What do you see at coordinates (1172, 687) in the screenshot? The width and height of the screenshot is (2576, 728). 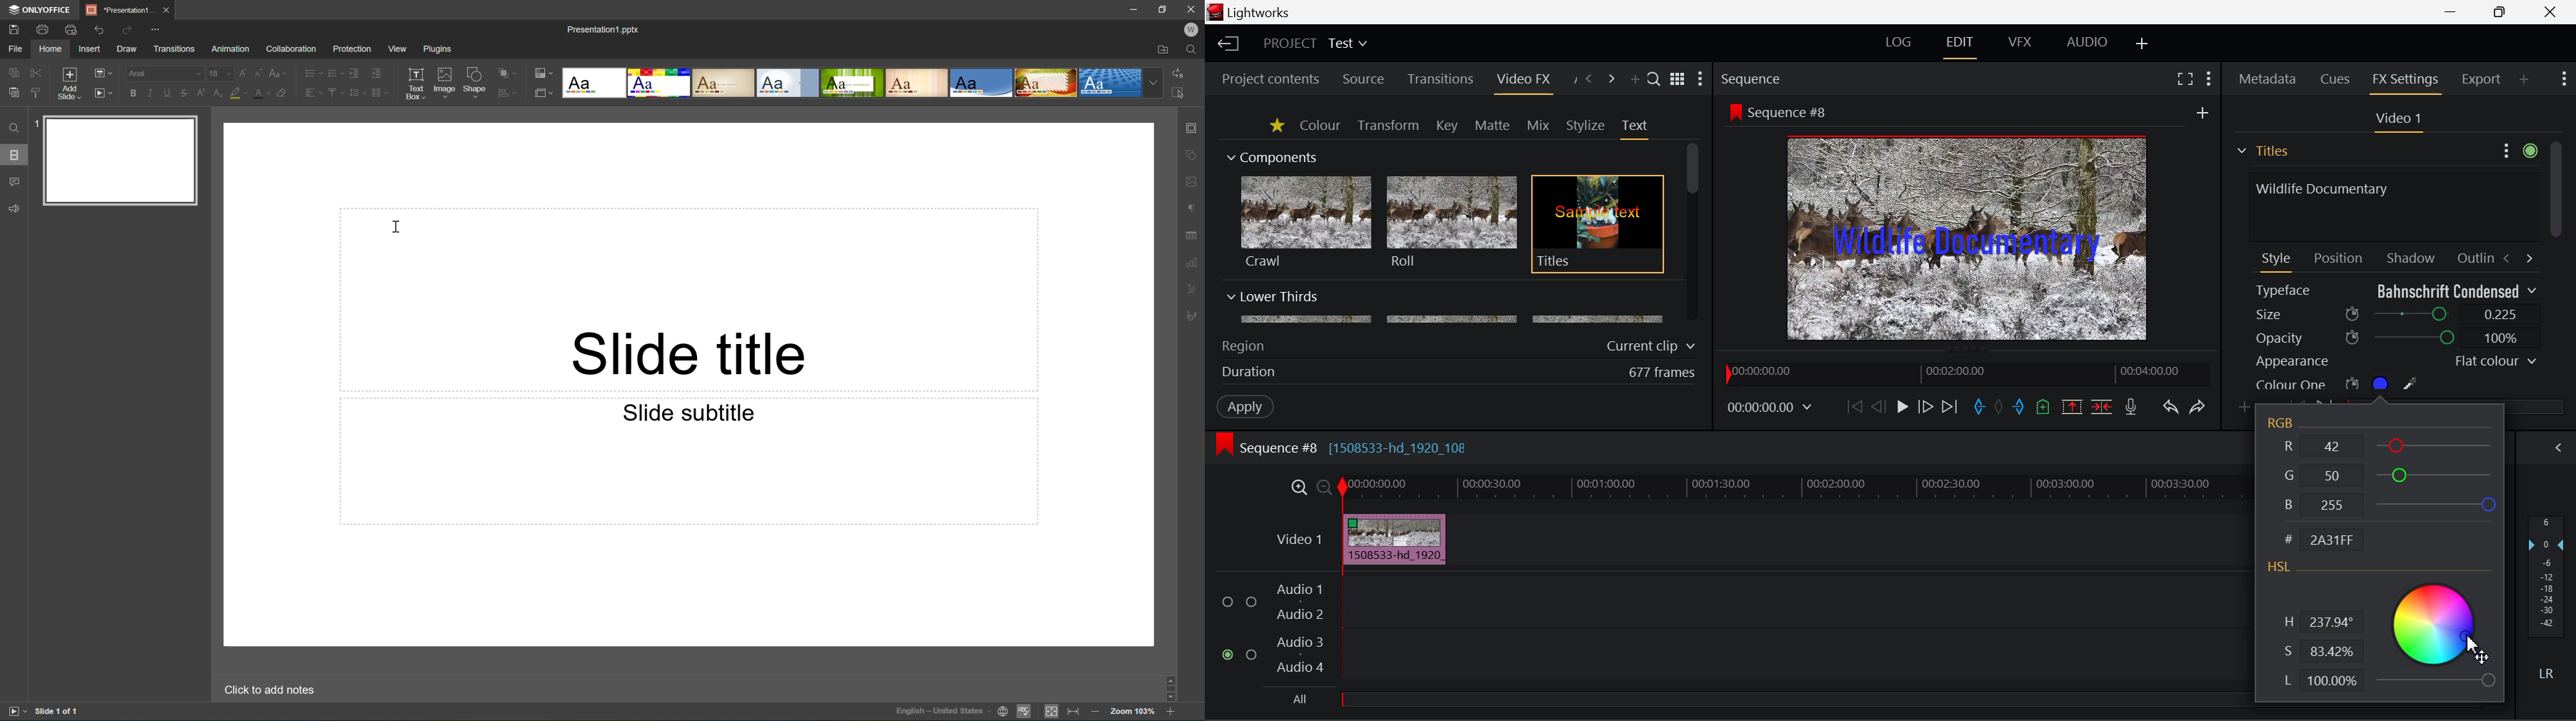 I see `Scroll bar` at bounding box center [1172, 687].